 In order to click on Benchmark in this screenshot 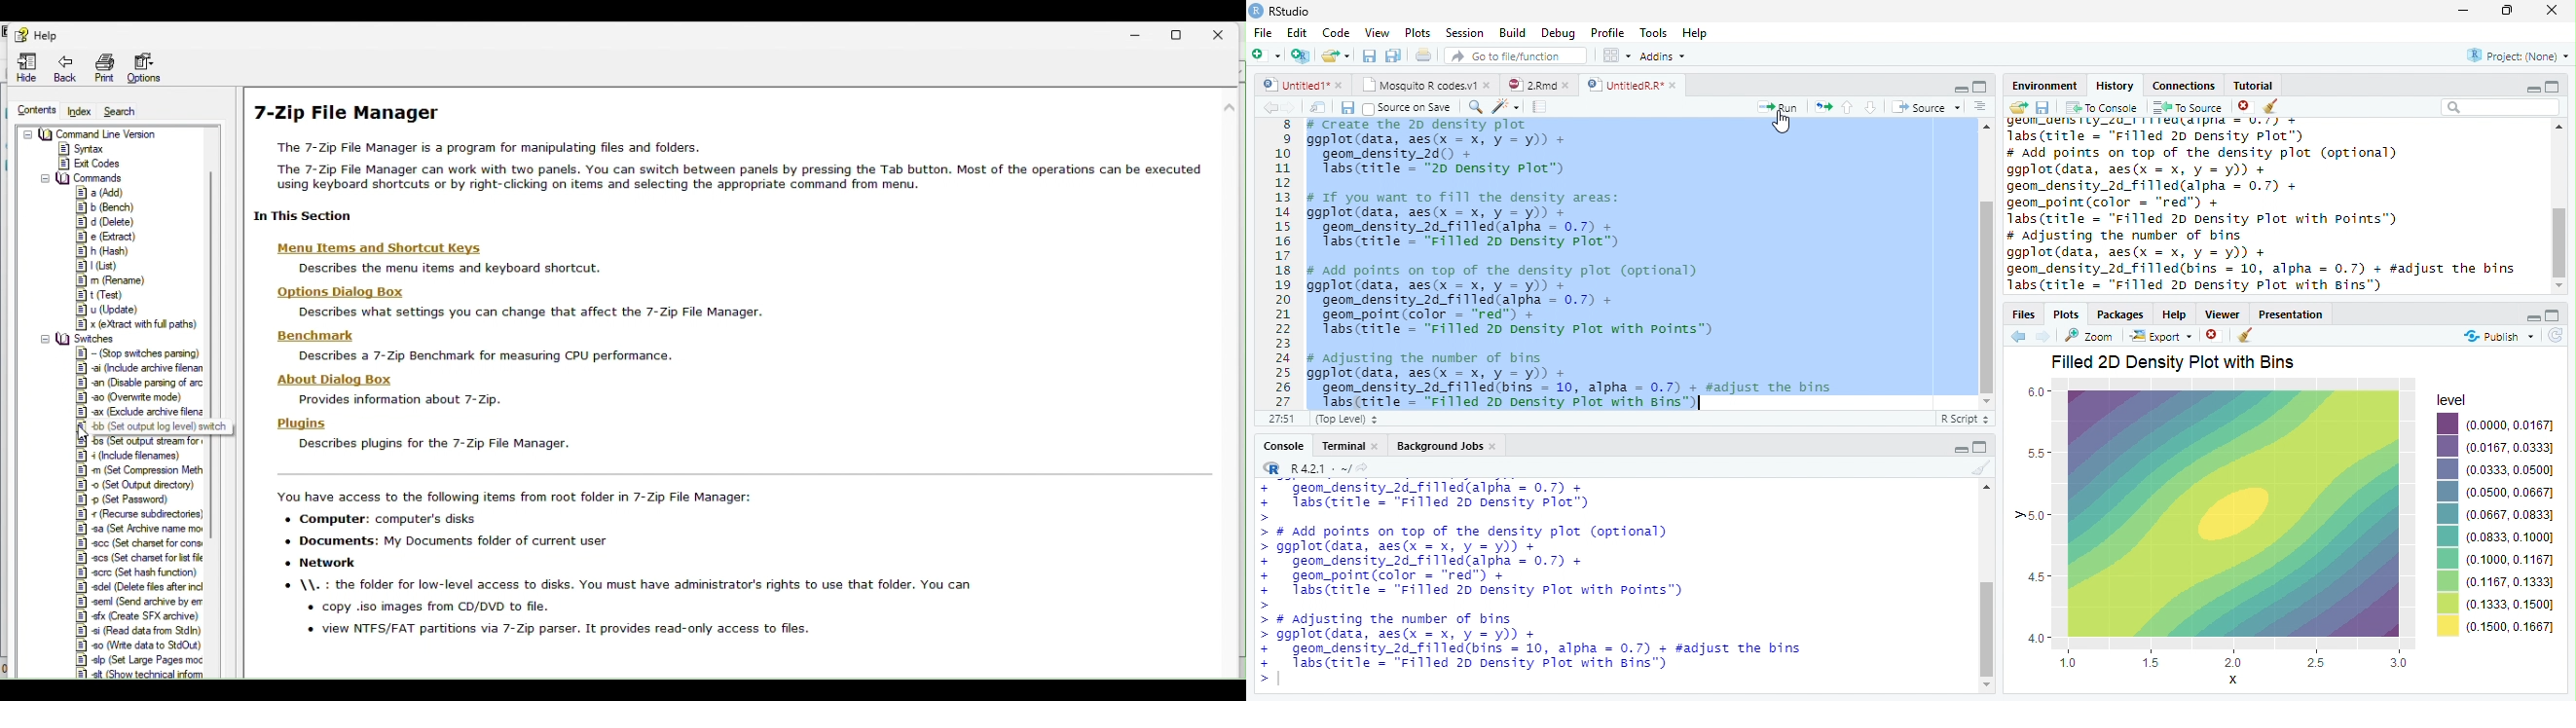, I will do `click(309, 335)`.